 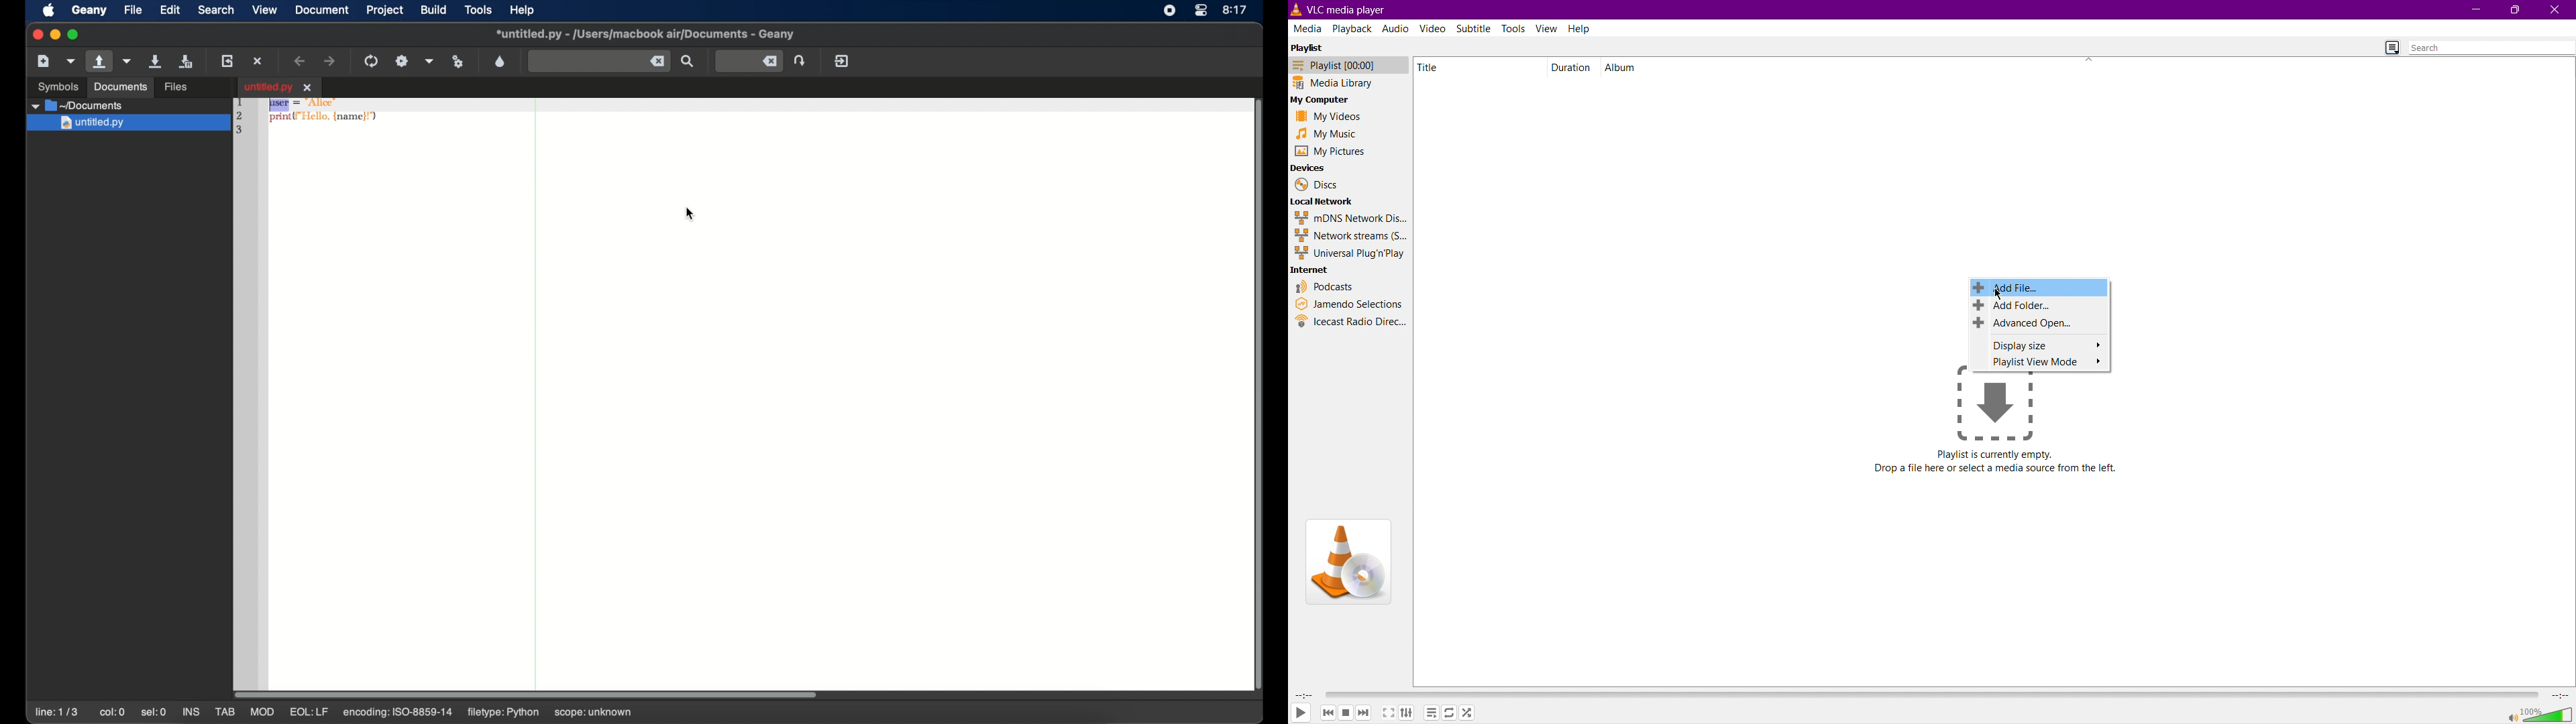 I want to click on spend time, so click(x=1301, y=695).